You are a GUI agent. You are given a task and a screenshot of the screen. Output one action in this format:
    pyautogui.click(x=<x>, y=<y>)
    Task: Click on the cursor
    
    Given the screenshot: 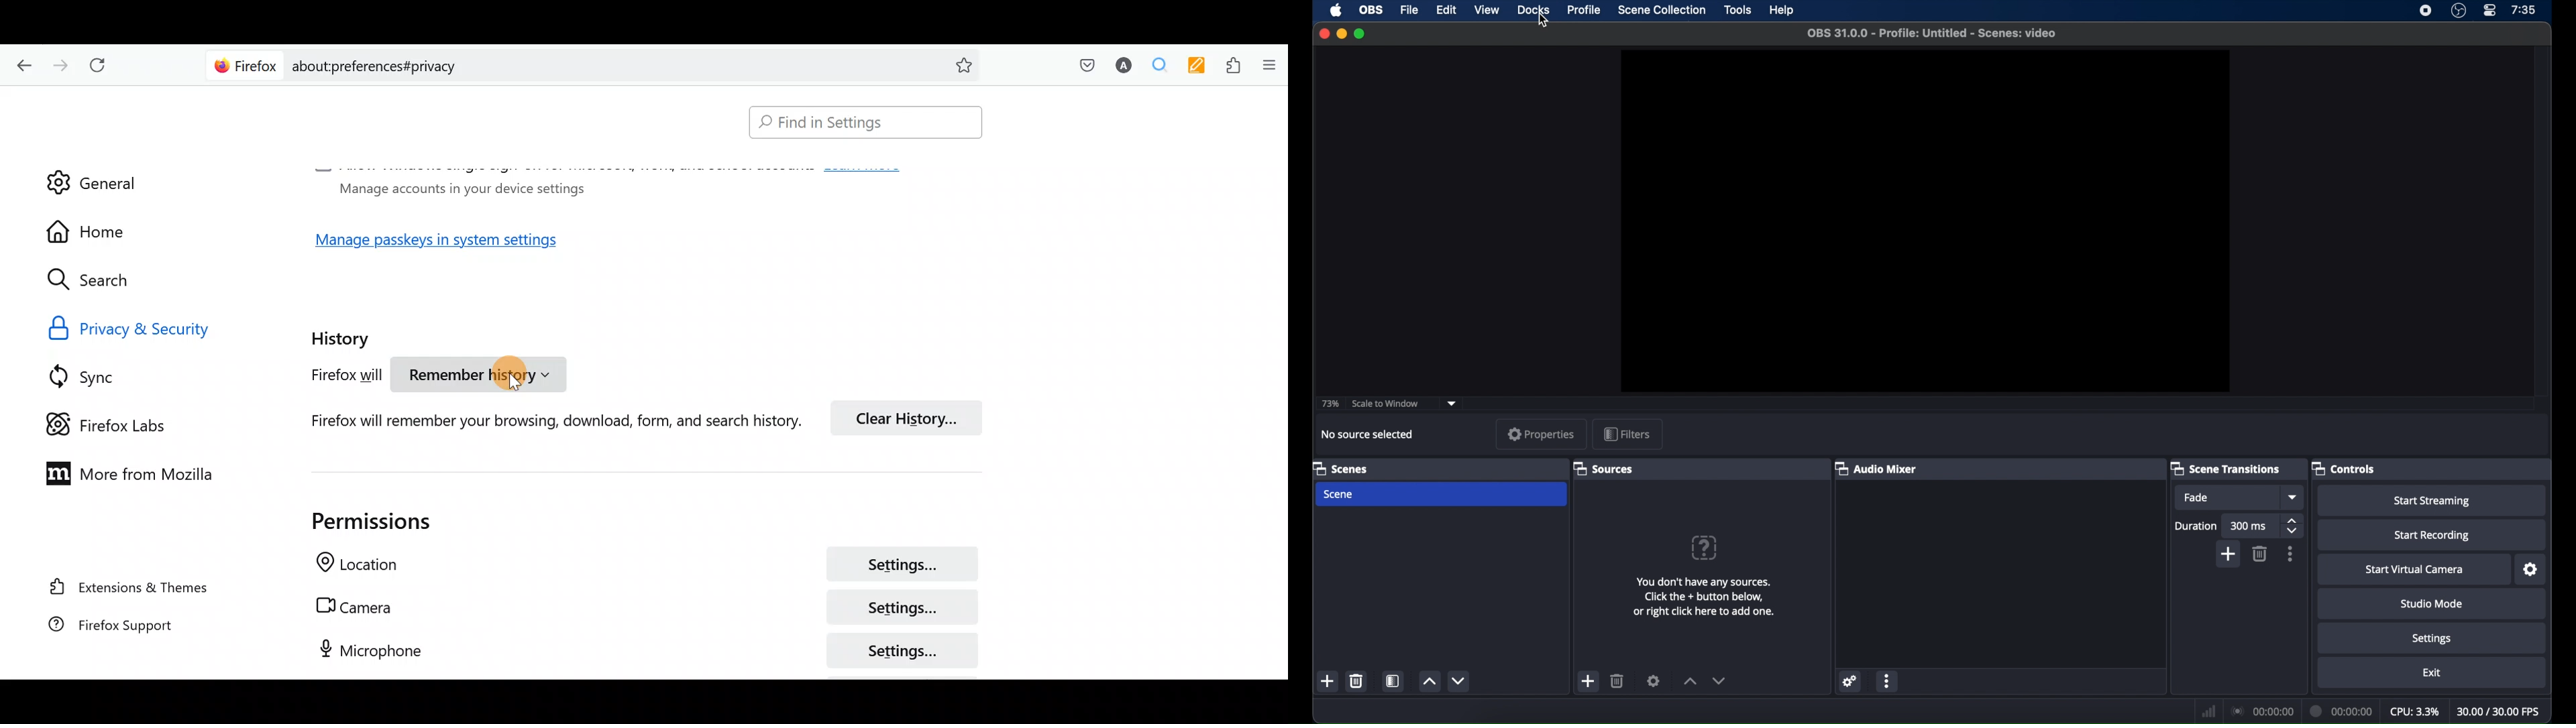 What is the action you would take?
    pyautogui.click(x=513, y=381)
    